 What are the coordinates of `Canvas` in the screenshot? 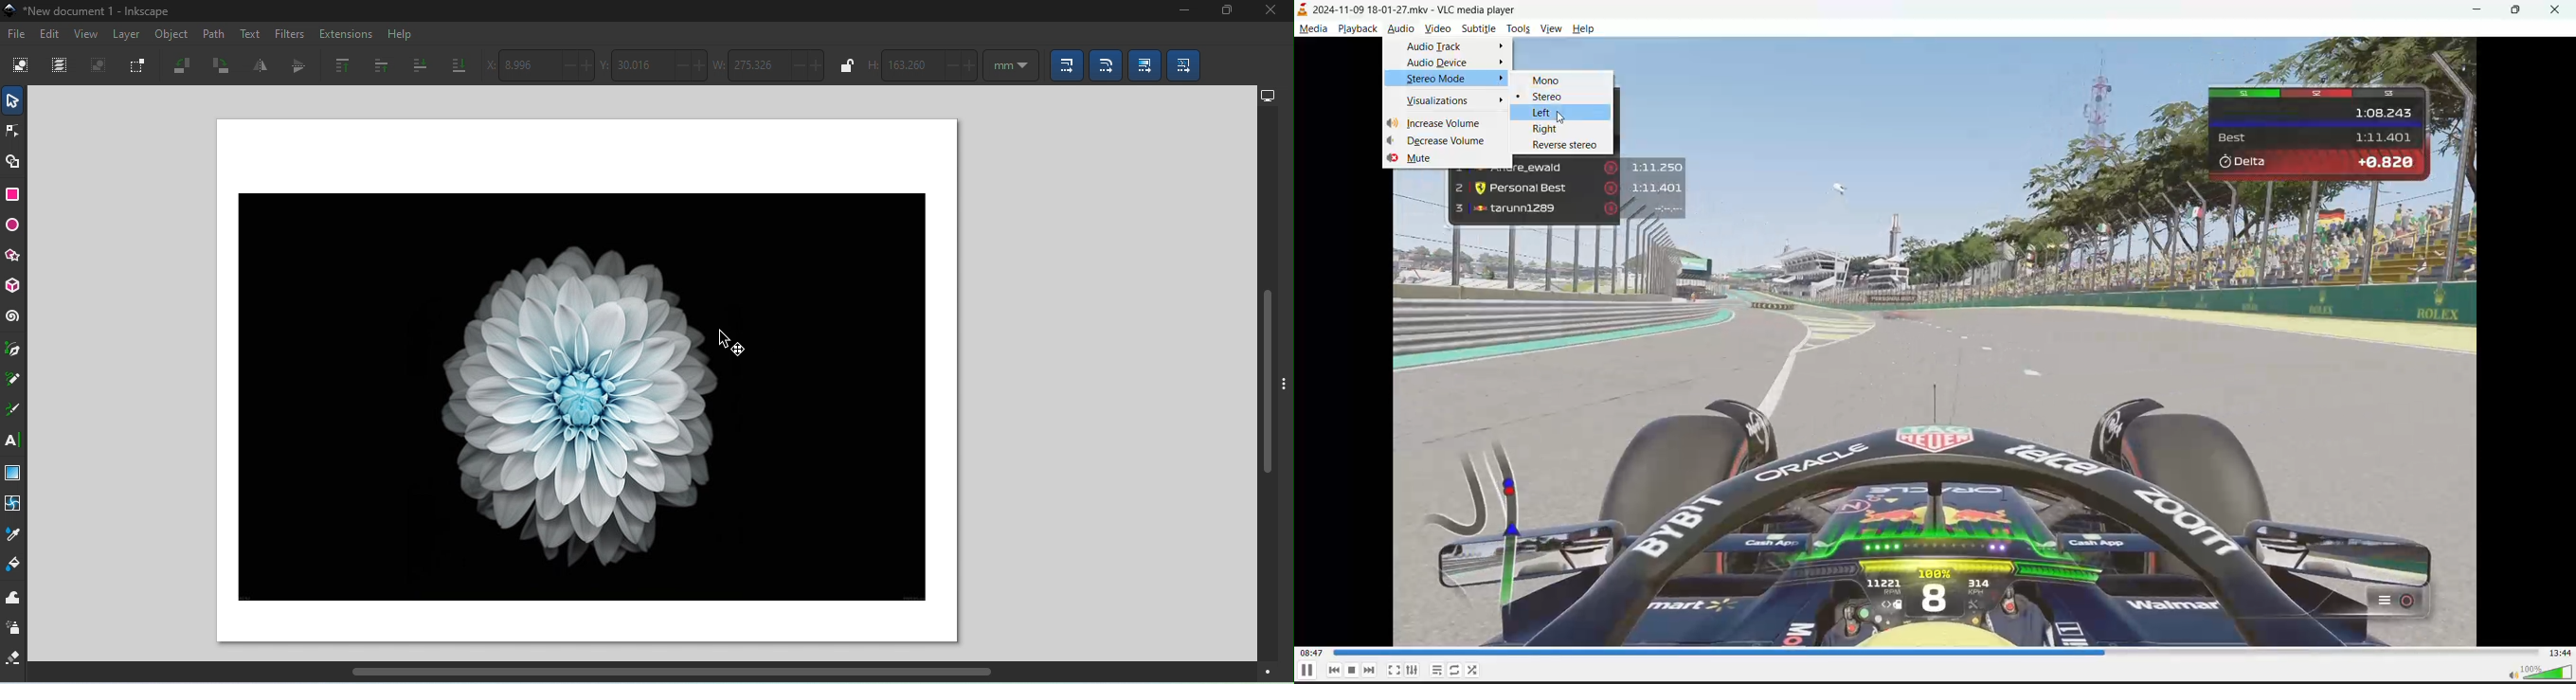 It's located at (582, 383).